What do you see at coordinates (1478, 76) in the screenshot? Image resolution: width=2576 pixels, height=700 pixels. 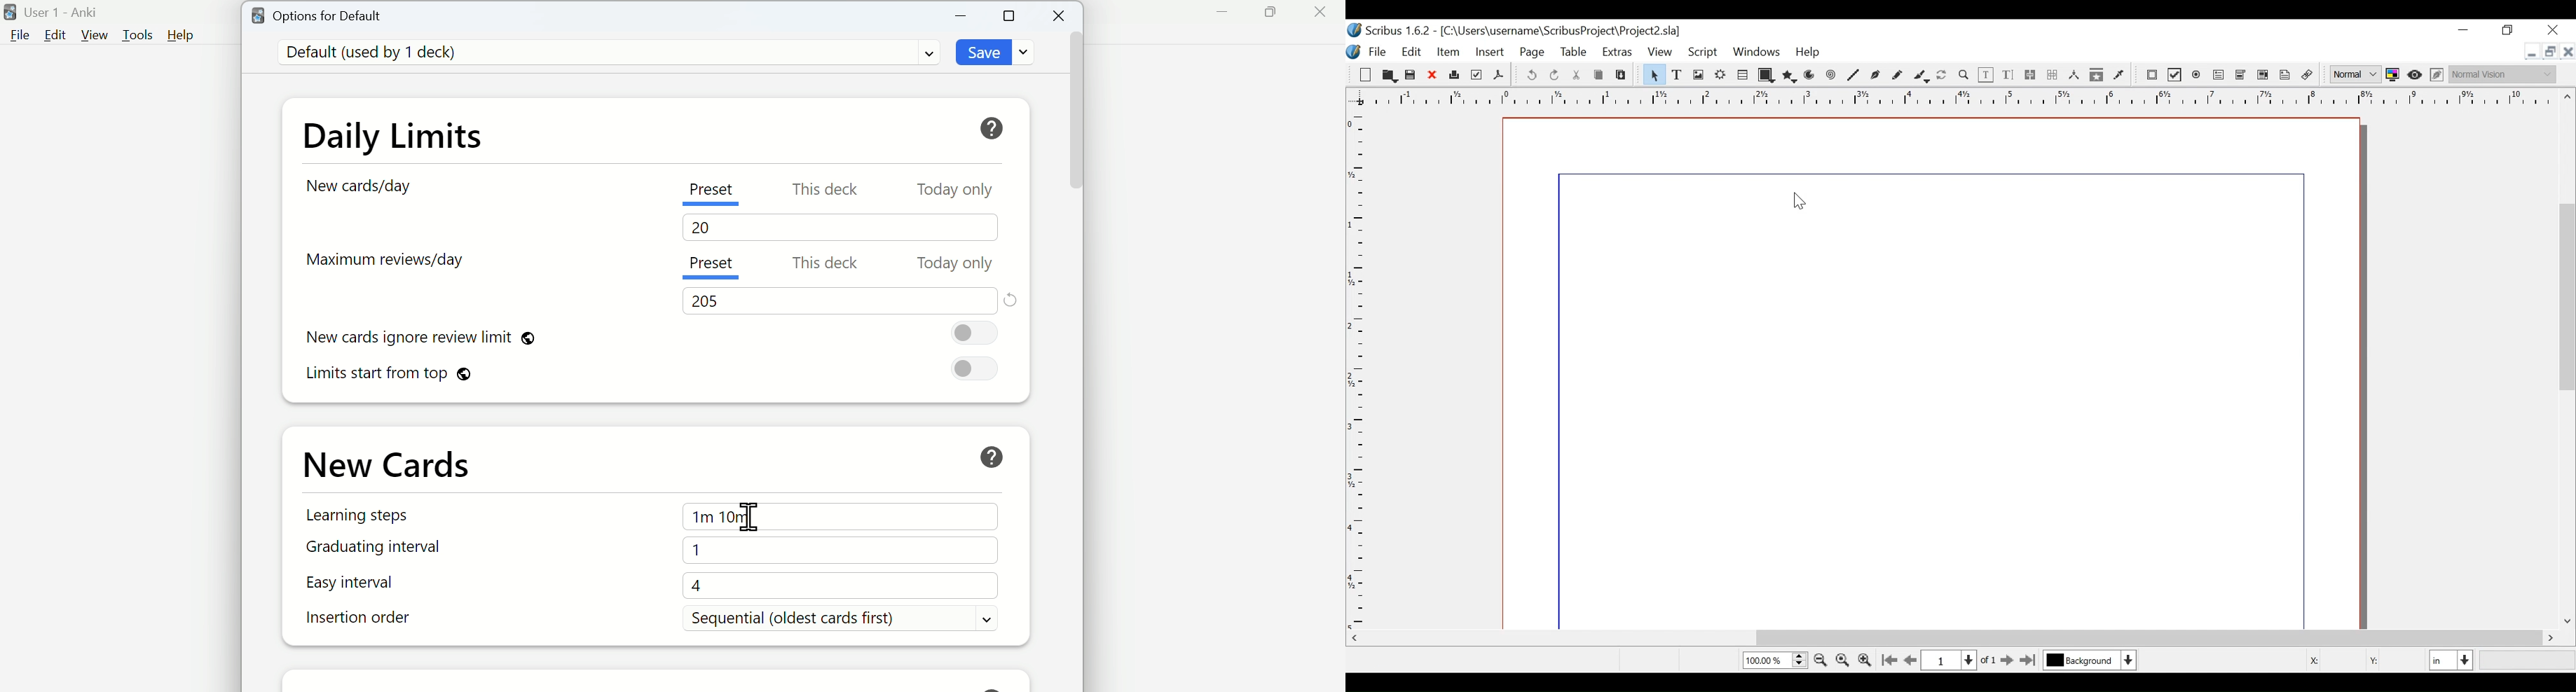 I see `Preflight Verifier` at bounding box center [1478, 76].